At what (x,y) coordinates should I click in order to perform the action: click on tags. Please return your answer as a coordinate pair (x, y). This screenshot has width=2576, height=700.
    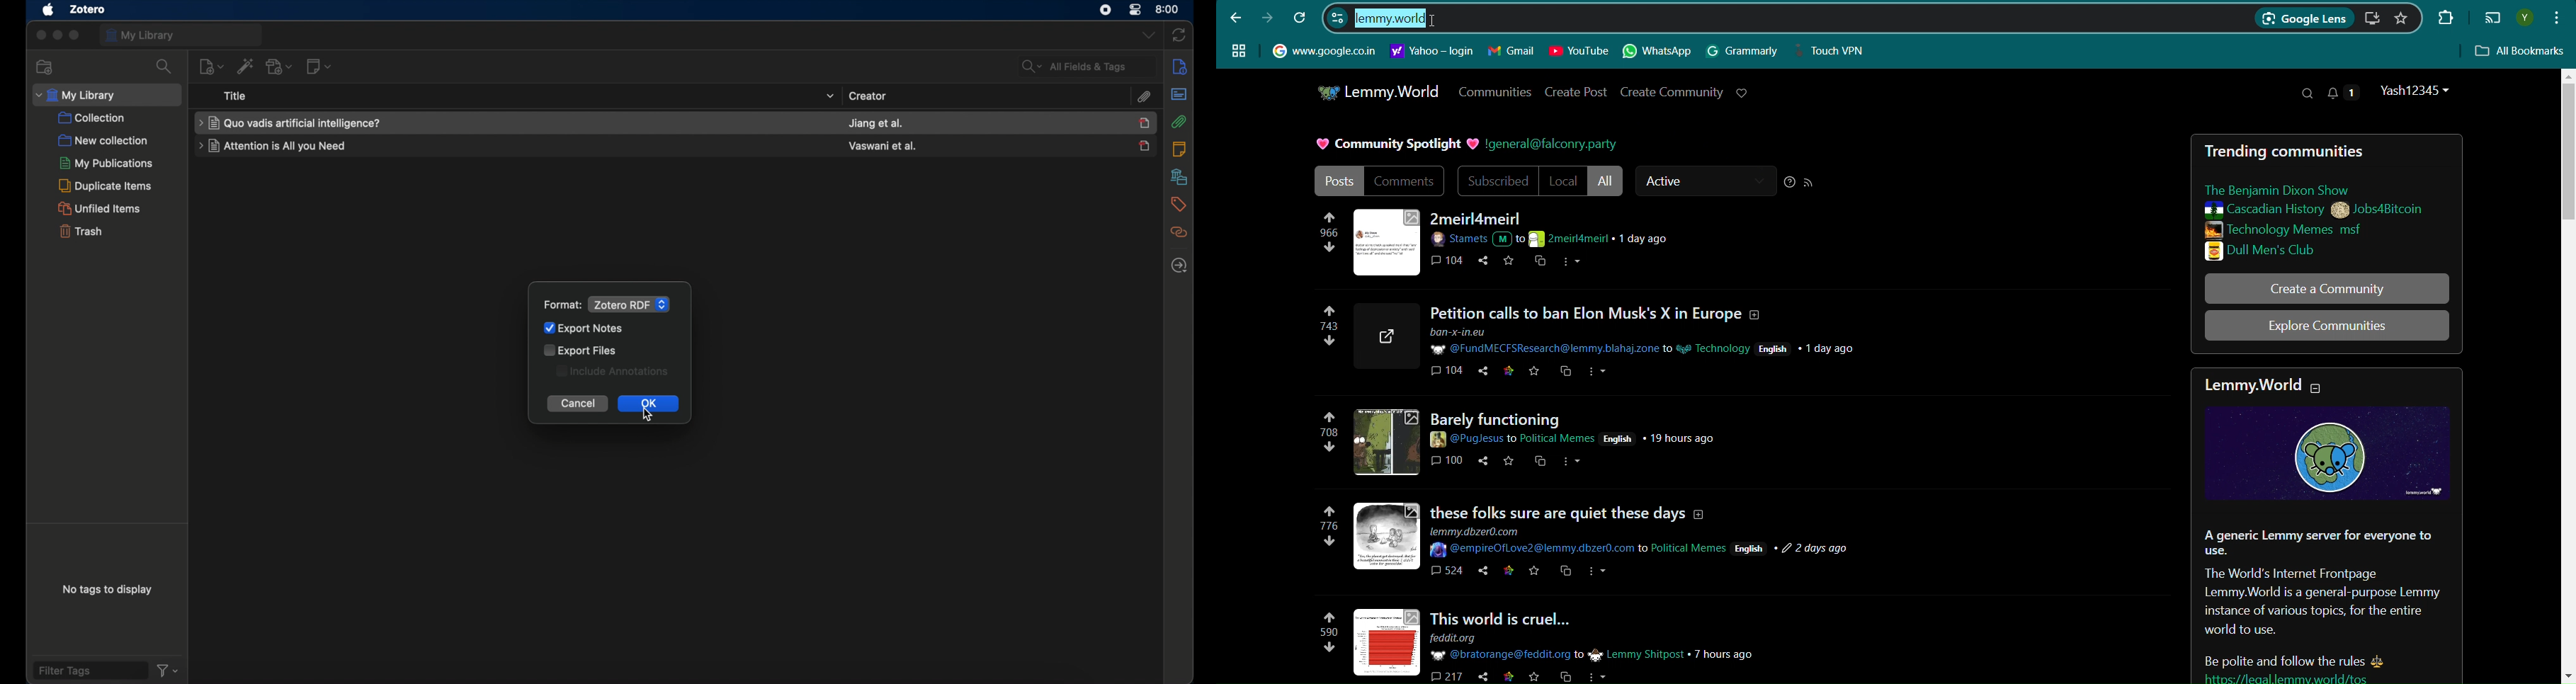
    Looking at the image, I should click on (1178, 205).